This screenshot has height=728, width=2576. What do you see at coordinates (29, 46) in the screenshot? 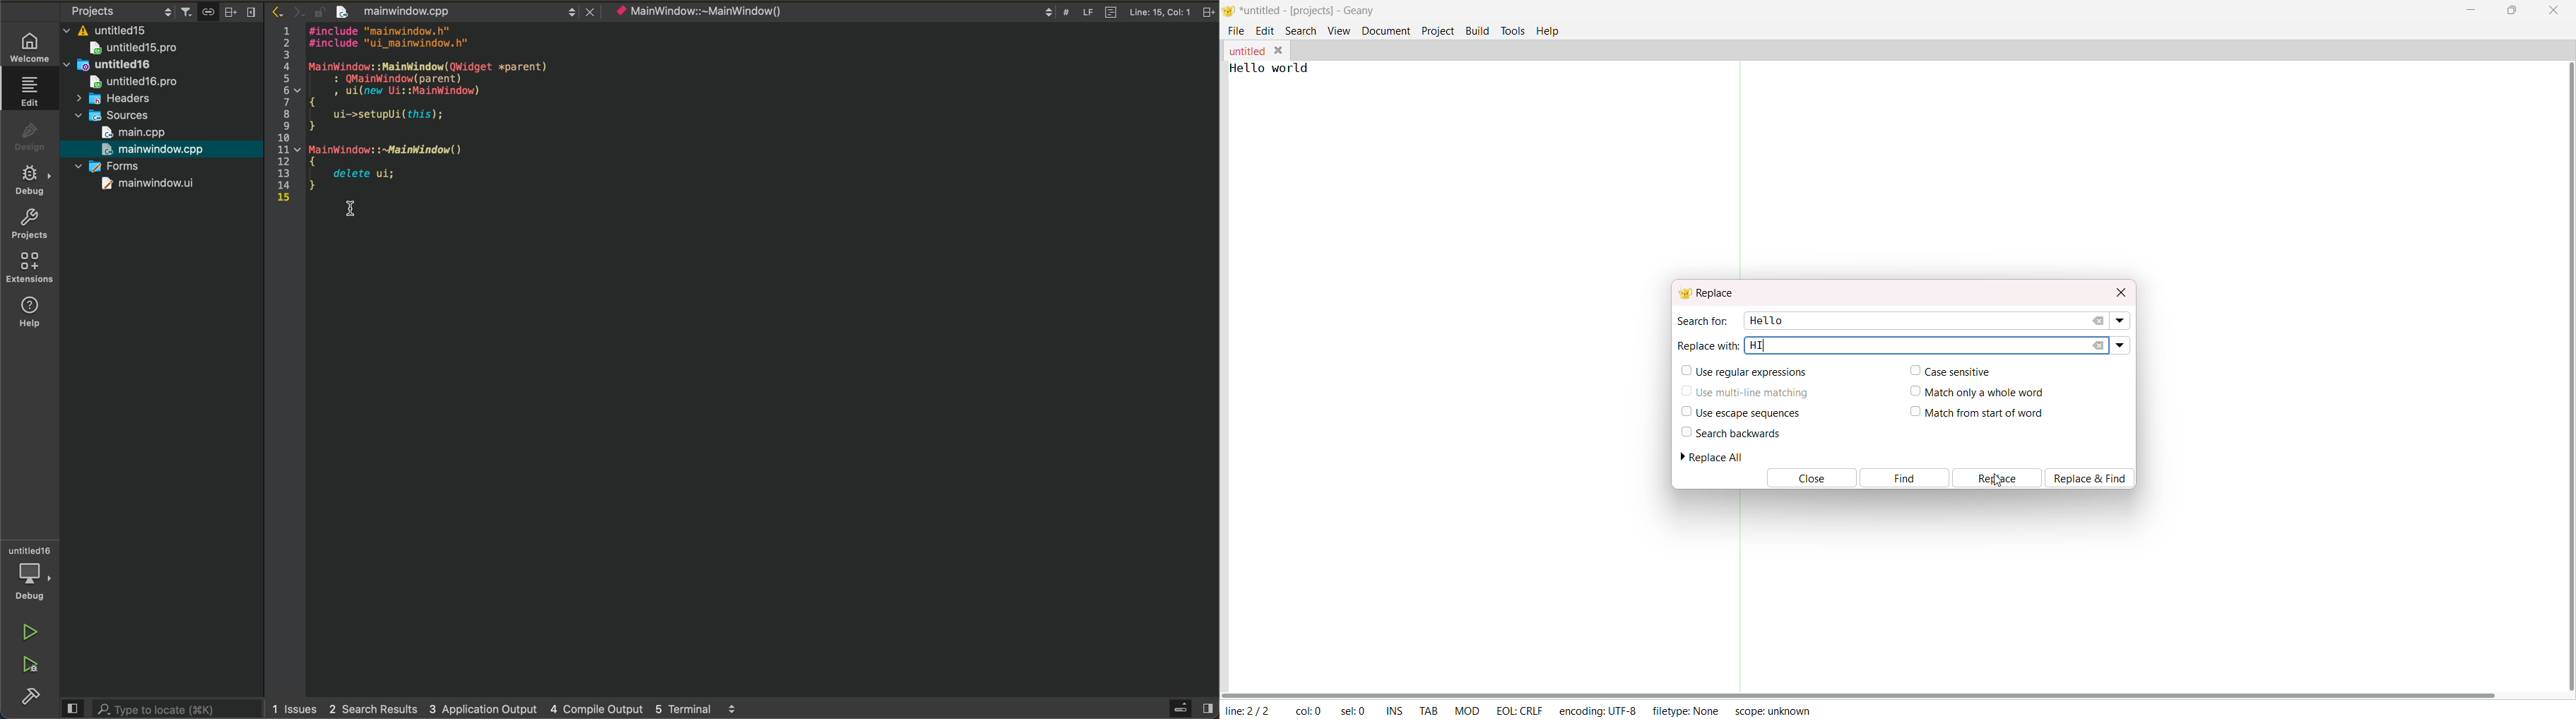
I see `WELCOME` at bounding box center [29, 46].